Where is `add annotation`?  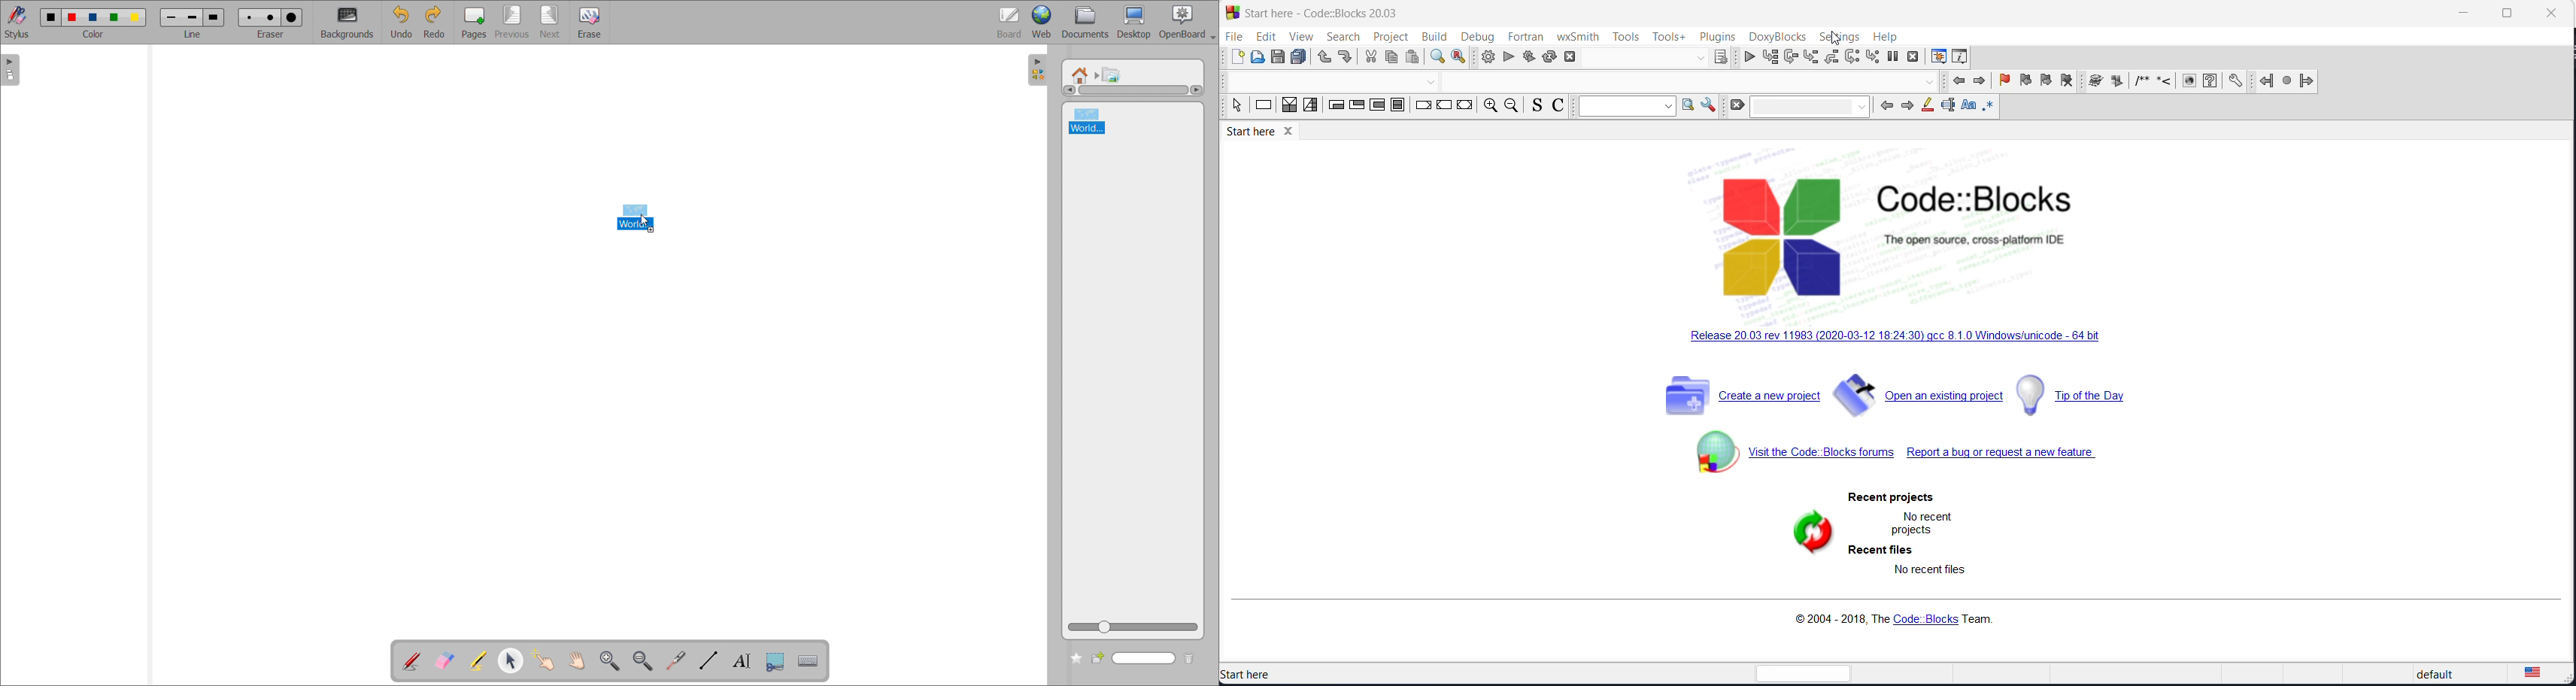
add annotation is located at coordinates (412, 661).